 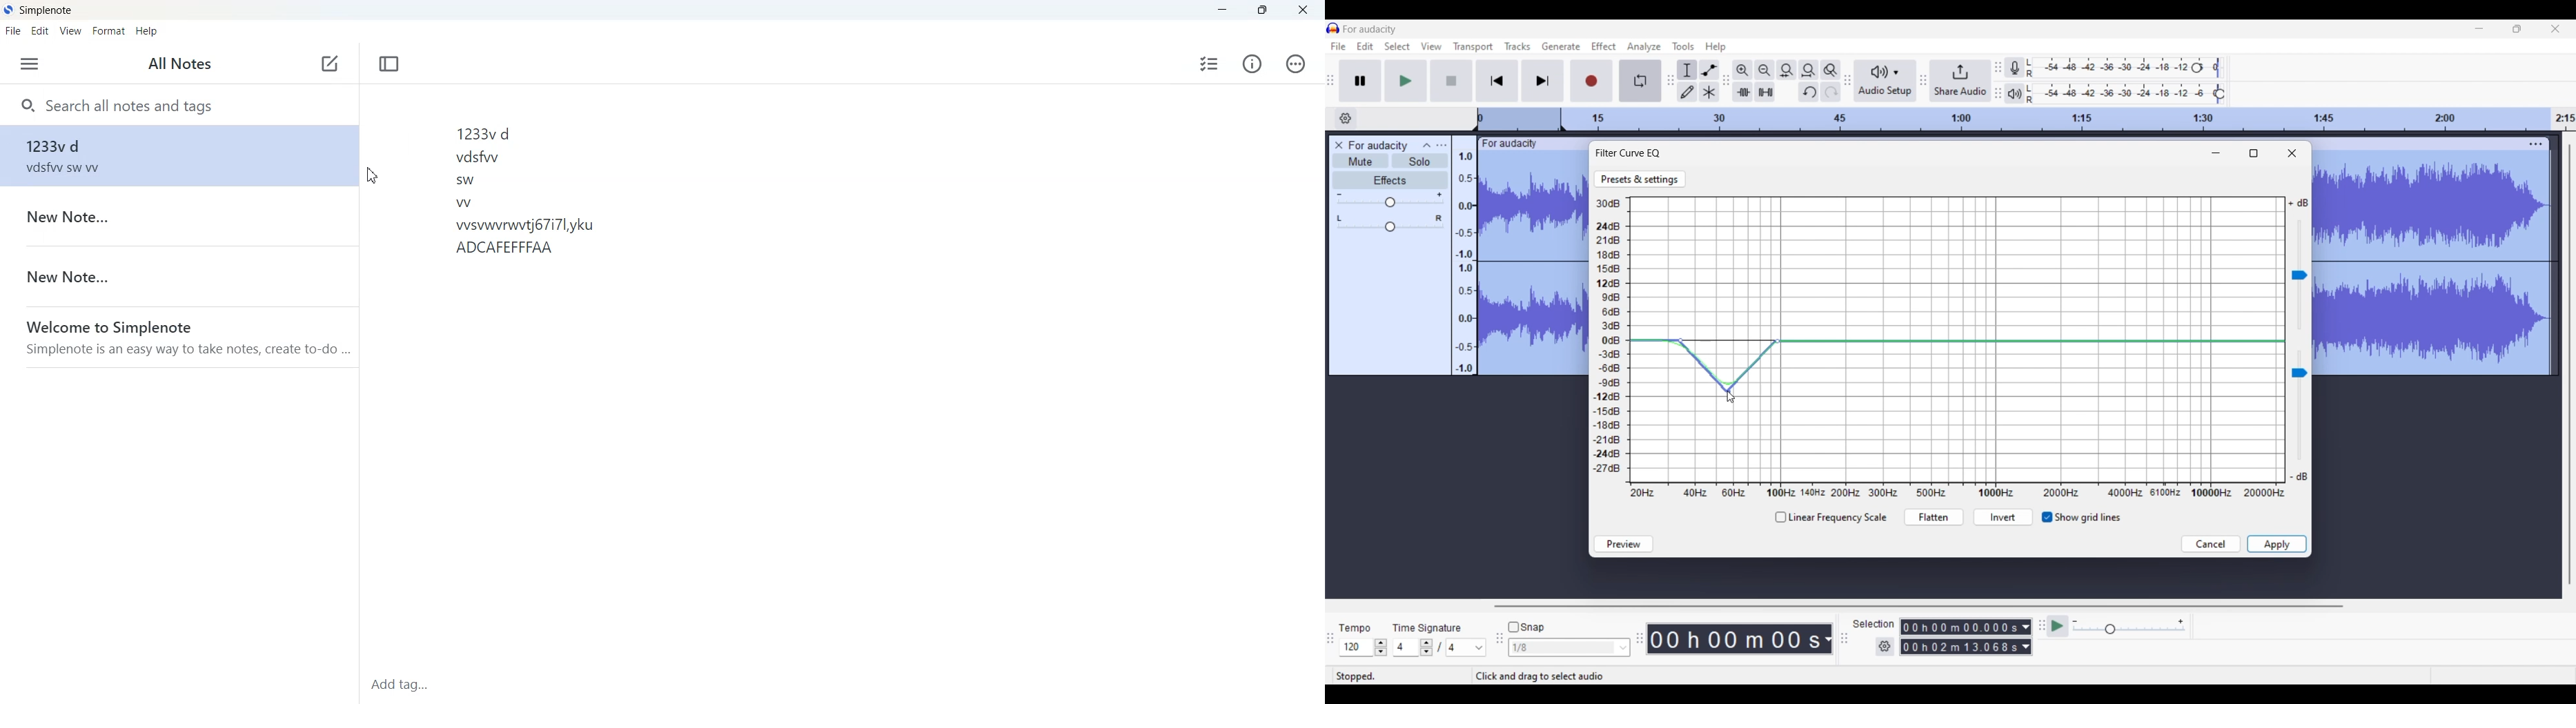 What do you see at coordinates (1683, 46) in the screenshot?
I see `Tools menu` at bounding box center [1683, 46].